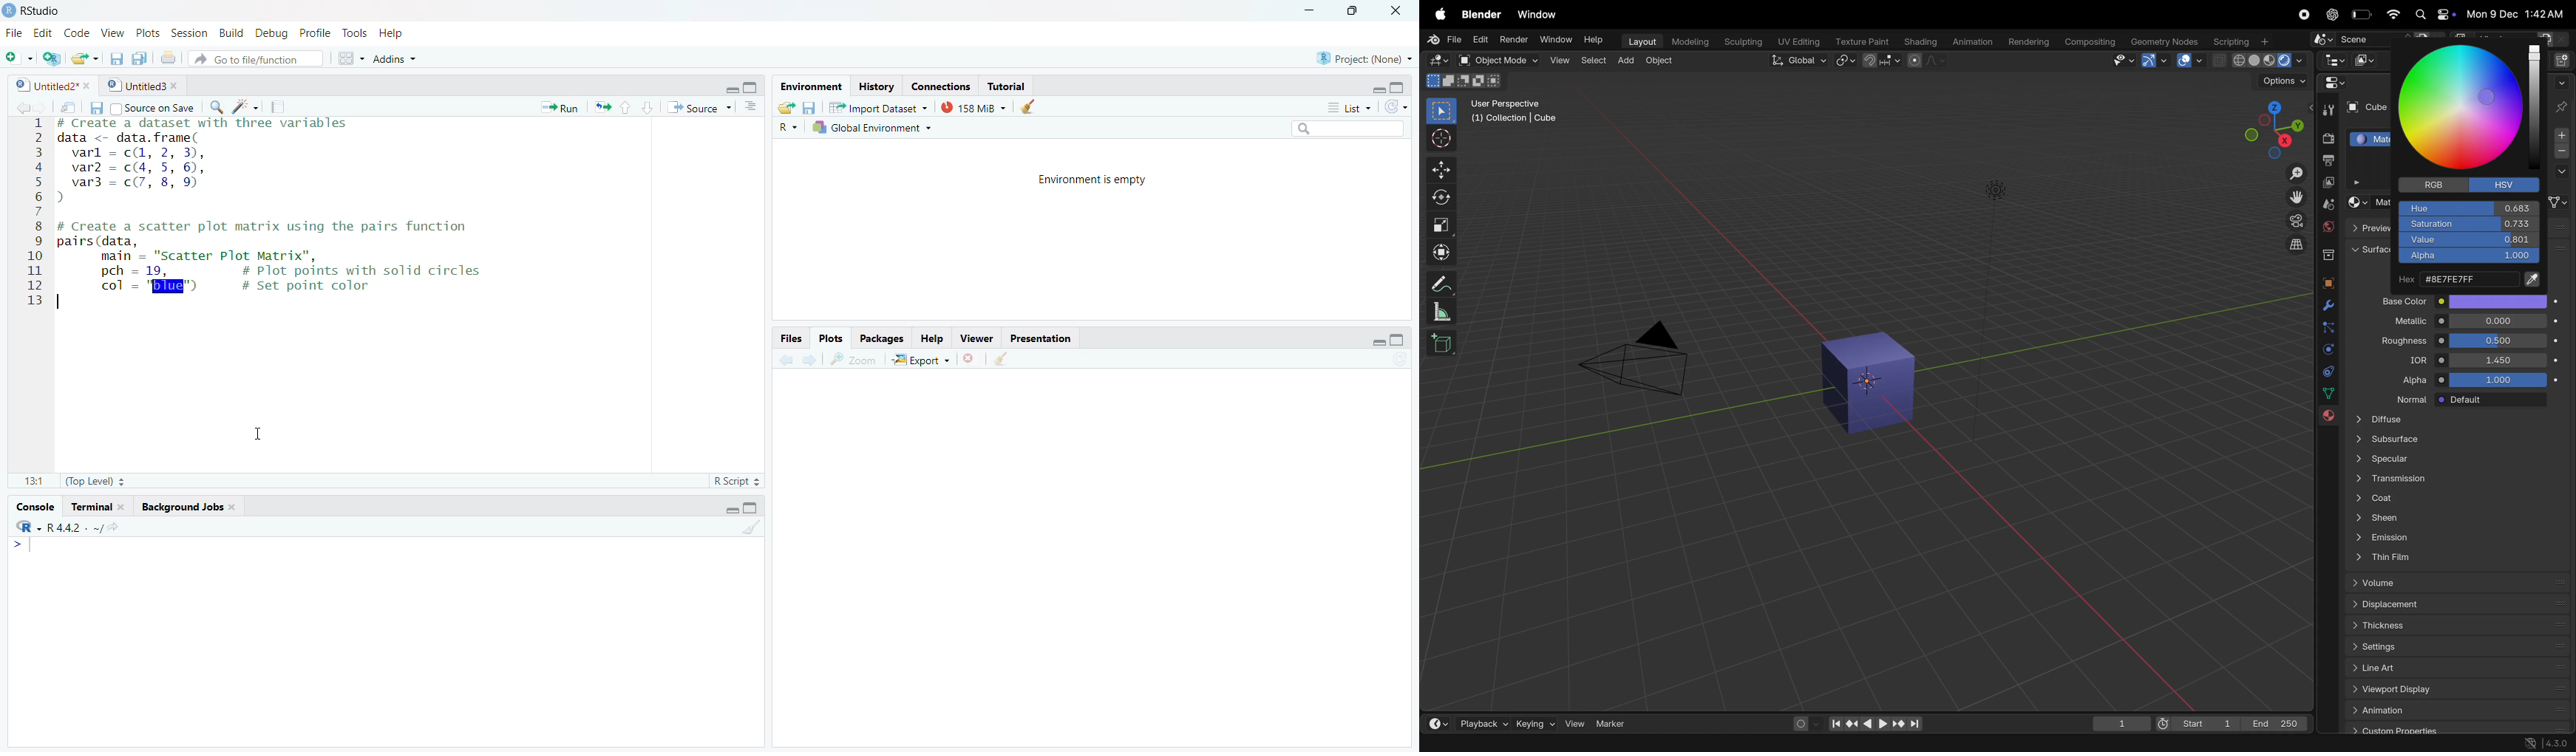 The width and height of the screenshot is (2576, 756). What do you see at coordinates (316, 33) in the screenshot?
I see `Profile` at bounding box center [316, 33].